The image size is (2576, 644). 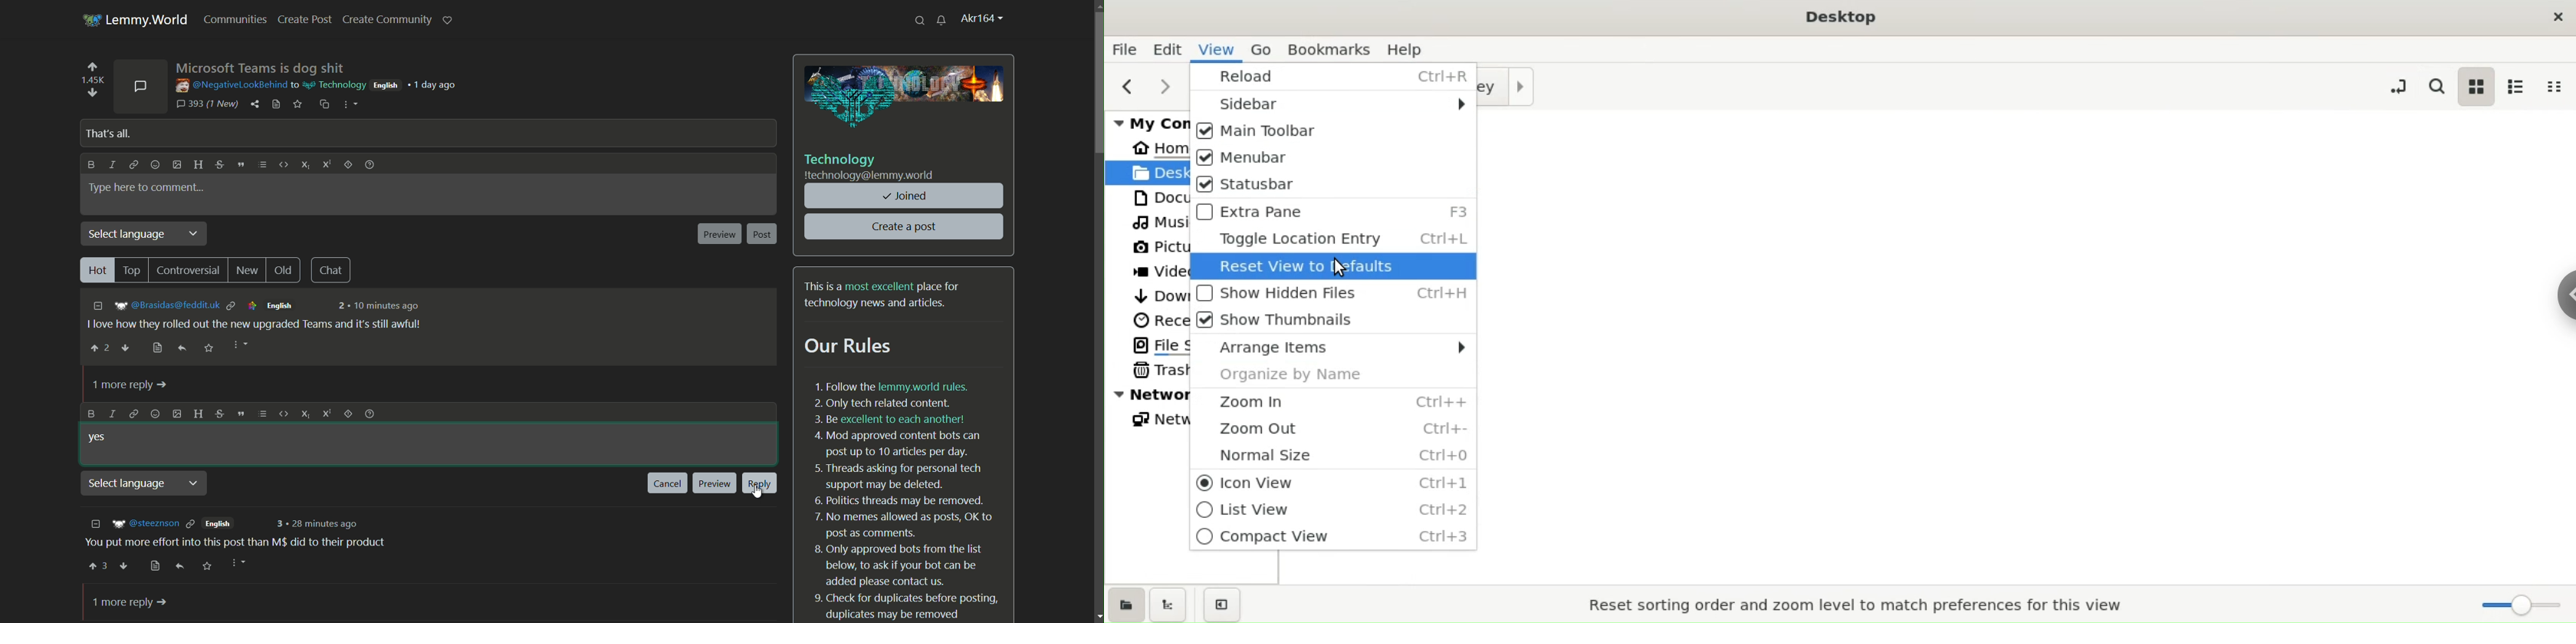 What do you see at coordinates (448, 19) in the screenshot?
I see `support lemmy.world` at bounding box center [448, 19].